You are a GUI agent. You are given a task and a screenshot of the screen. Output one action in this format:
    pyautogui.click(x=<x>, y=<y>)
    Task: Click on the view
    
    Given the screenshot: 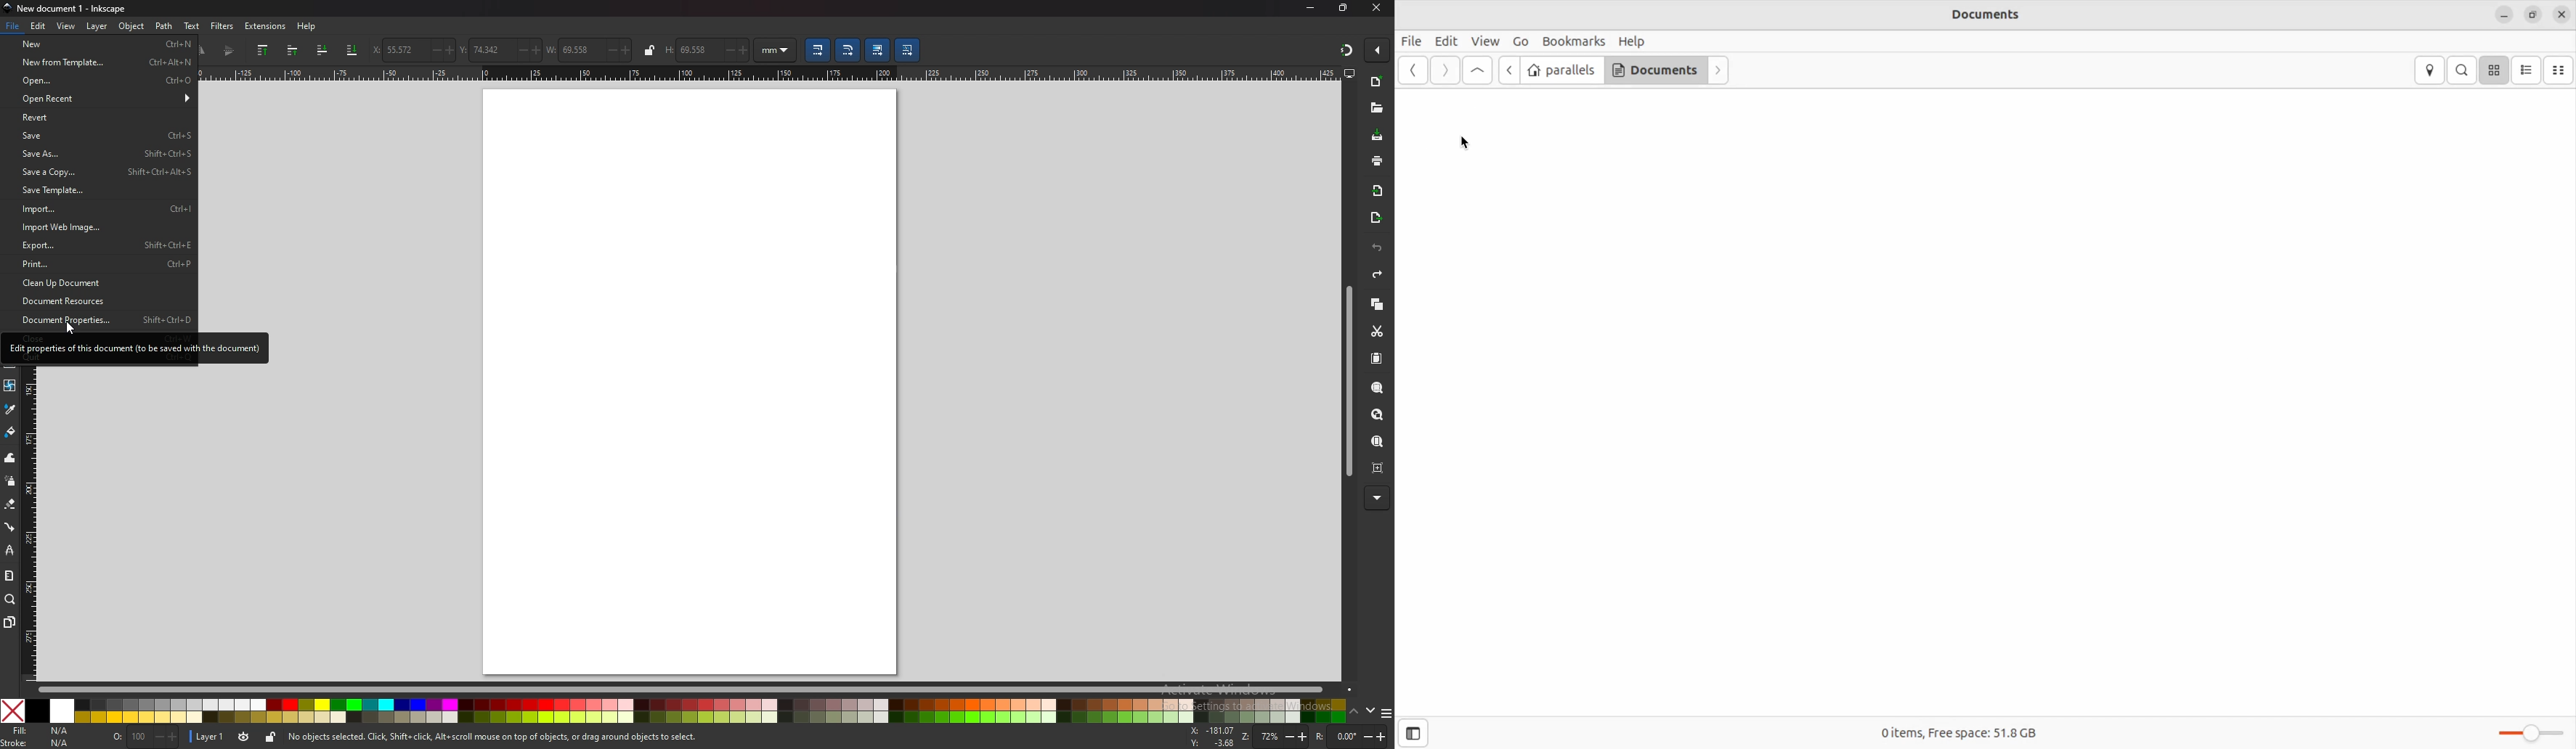 What is the action you would take?
    pyautogui.click(x=68, y=25)
    